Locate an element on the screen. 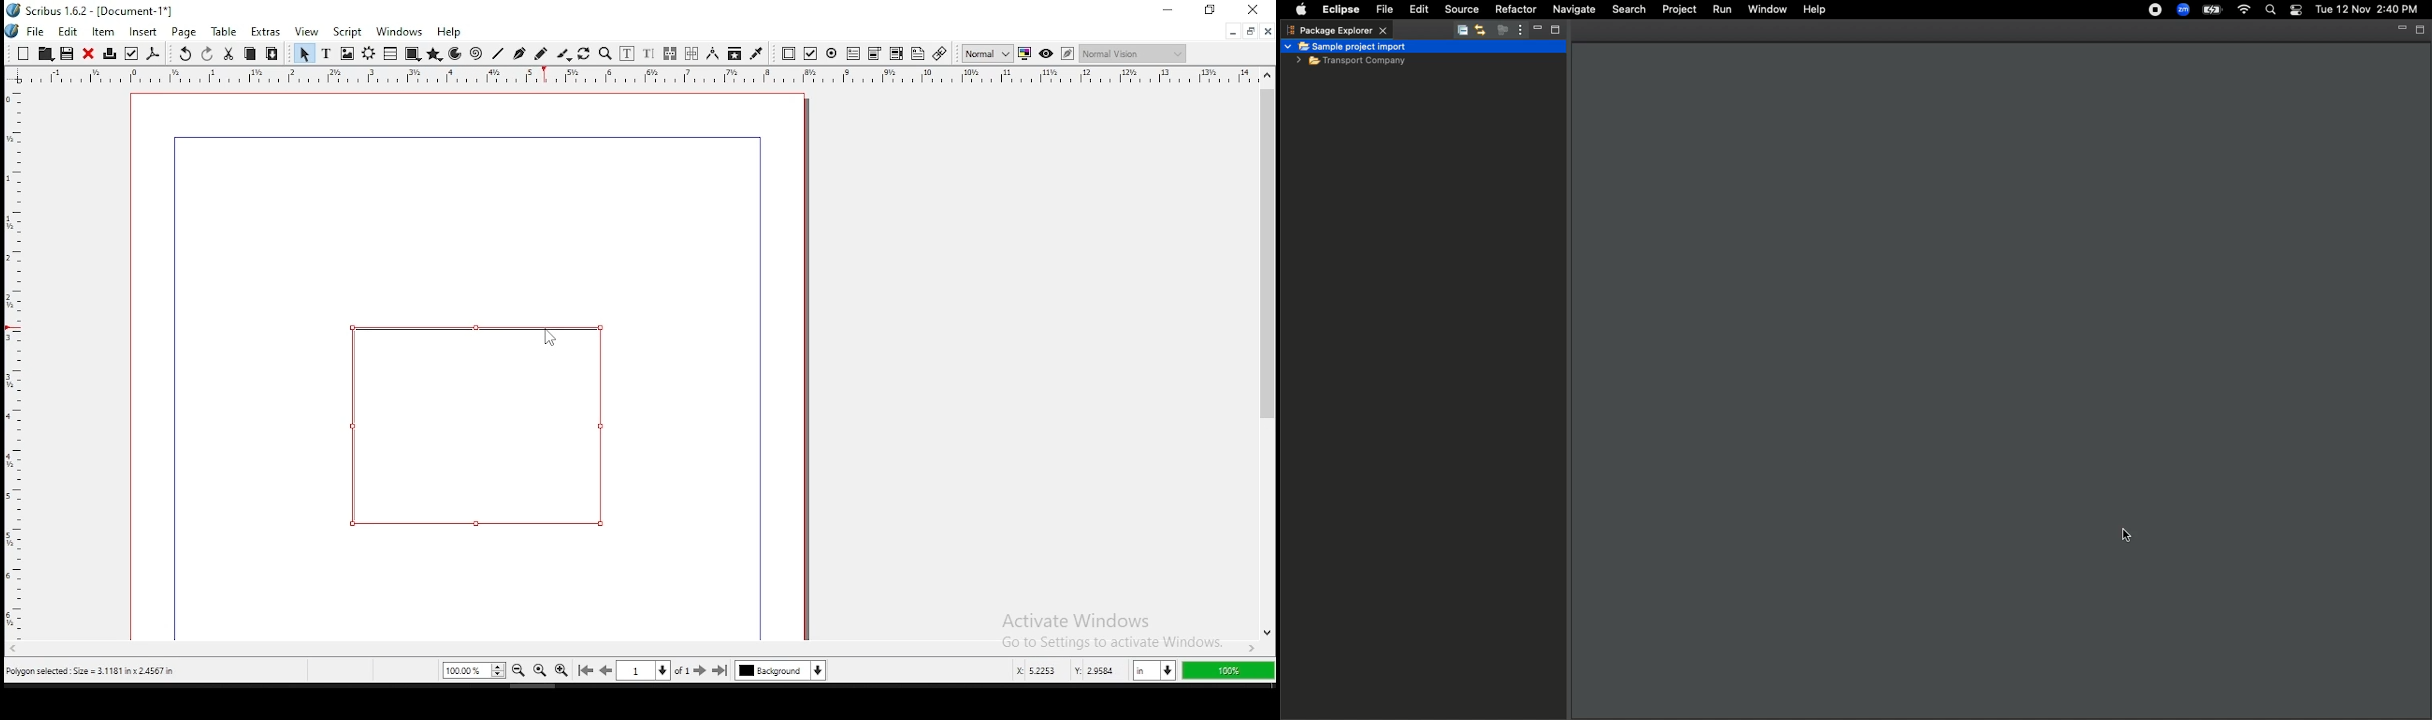 This screenshot has height=728, width=2436. page is located at coordinates (183, 32).